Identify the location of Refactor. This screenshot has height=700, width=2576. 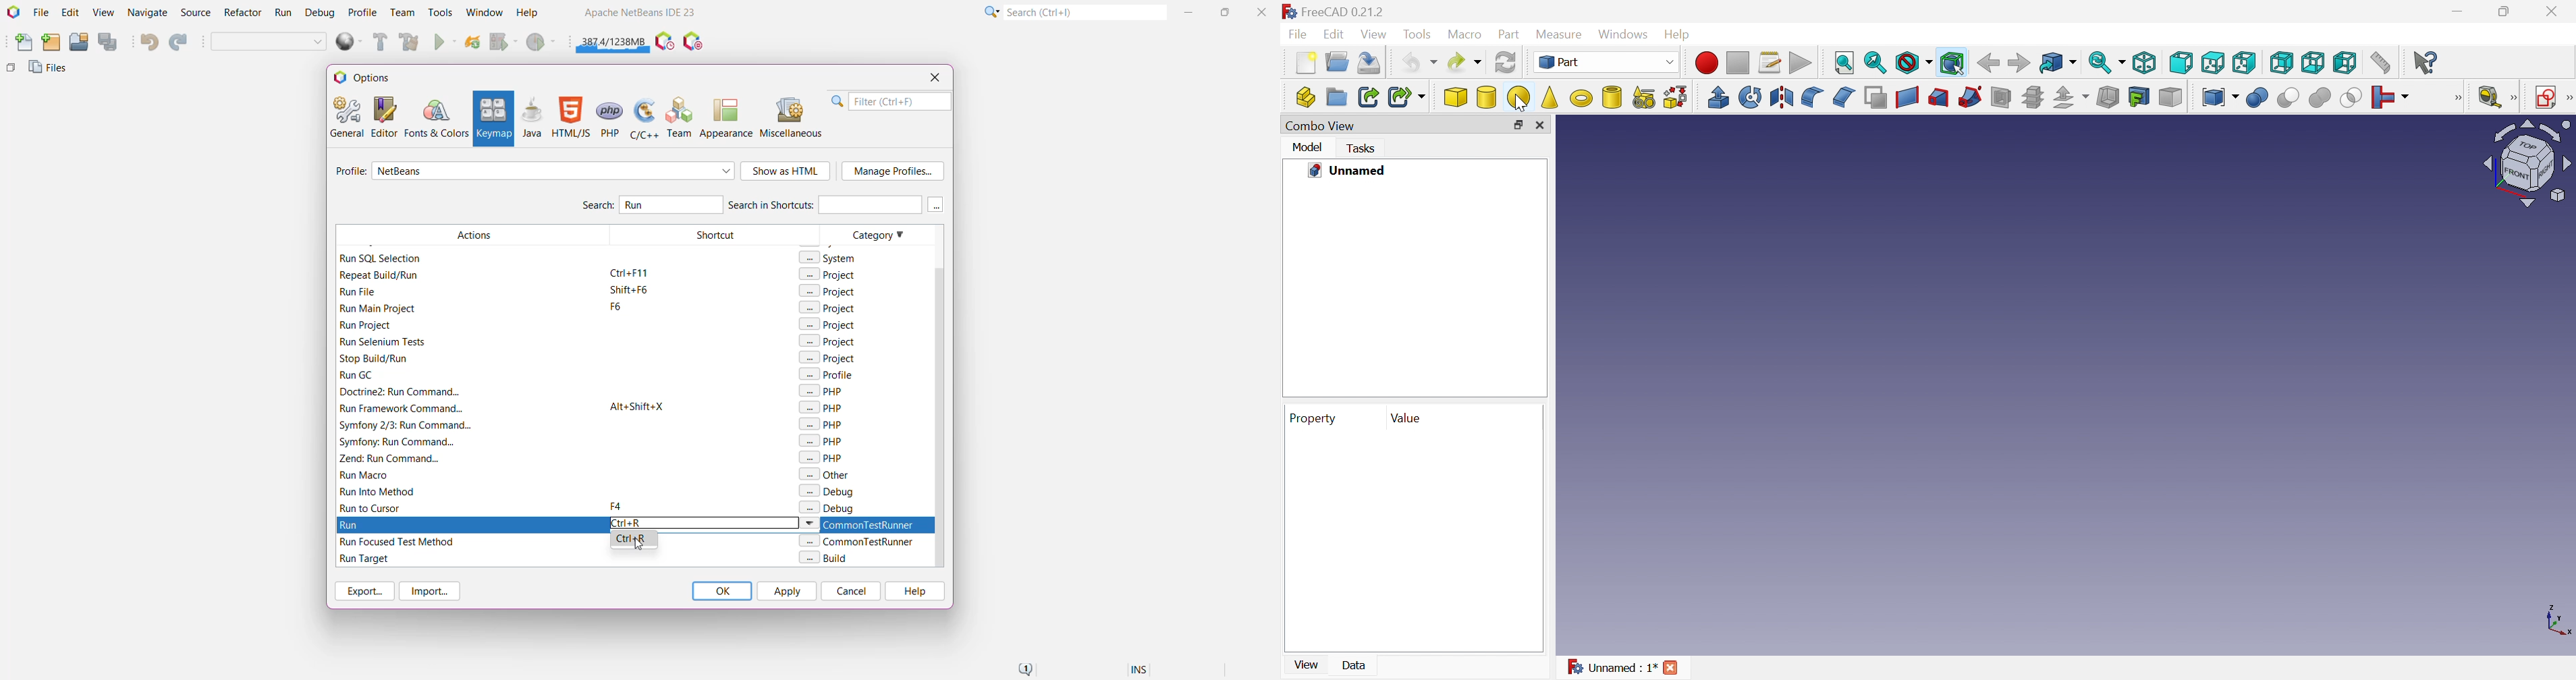
(244, 14).